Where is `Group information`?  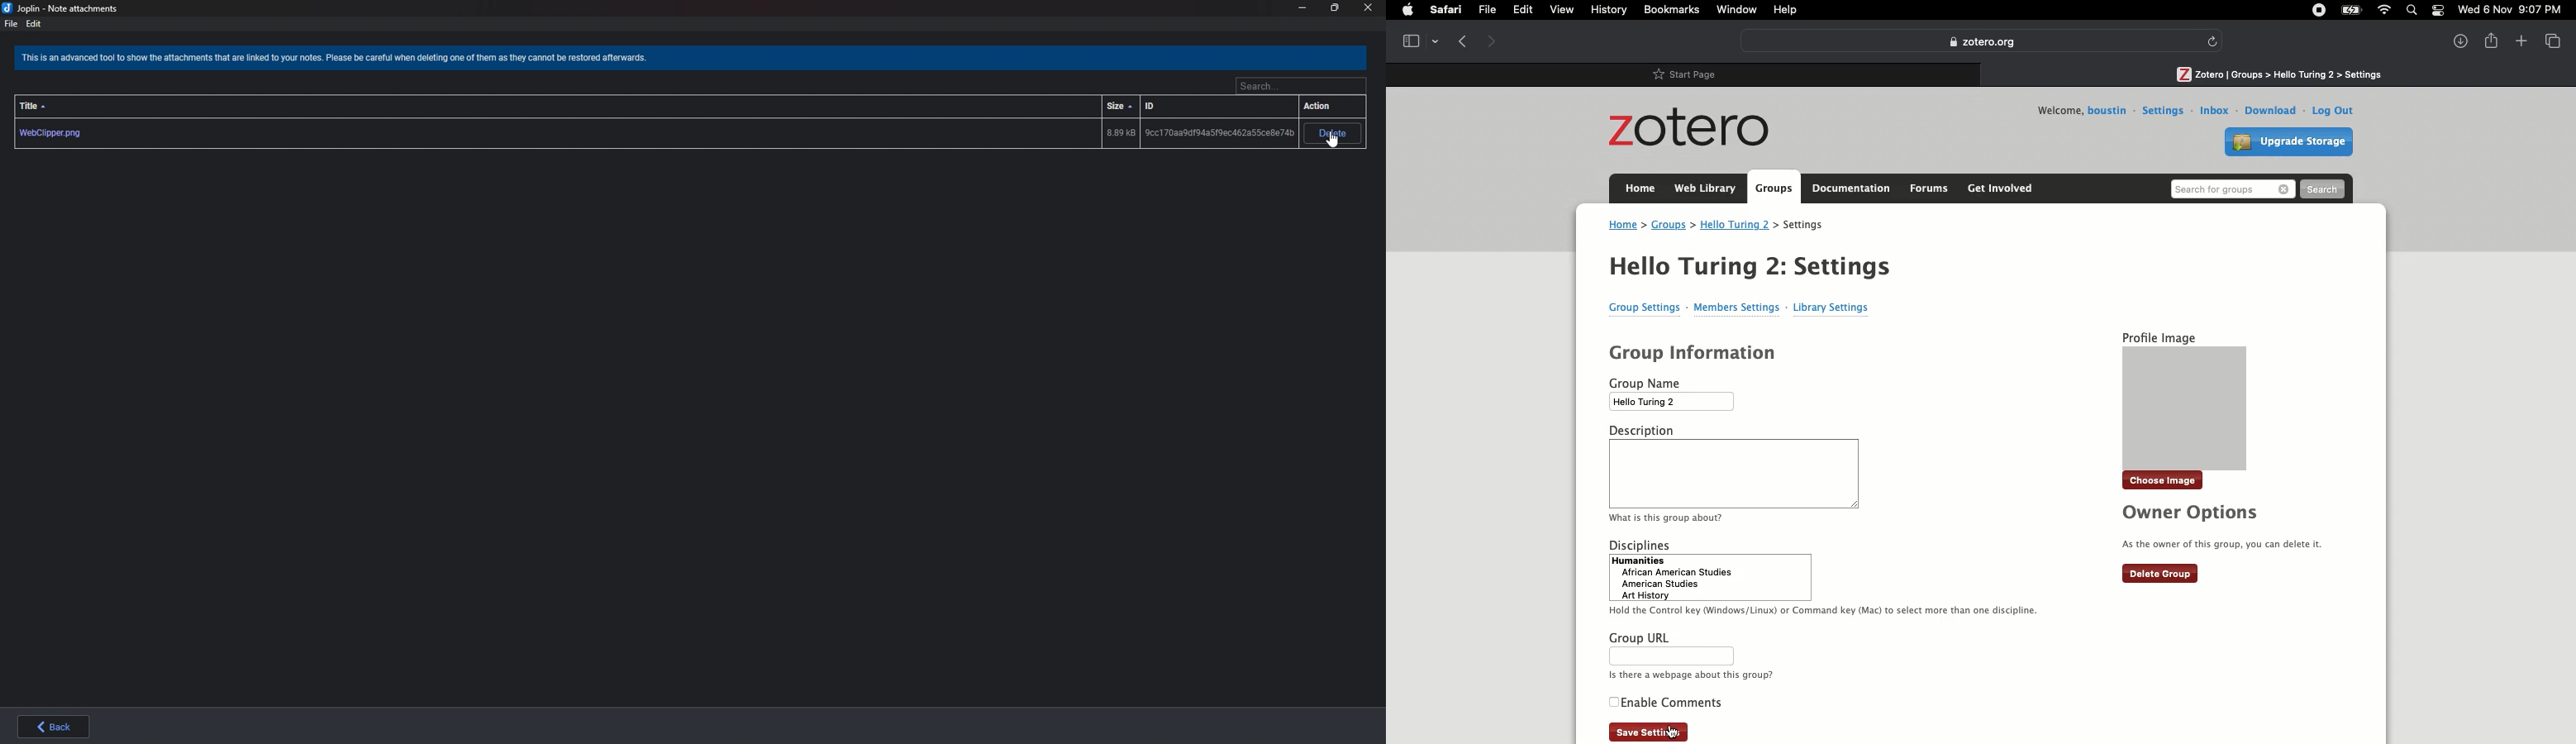 Group information is located at coordinates (1690, 353).